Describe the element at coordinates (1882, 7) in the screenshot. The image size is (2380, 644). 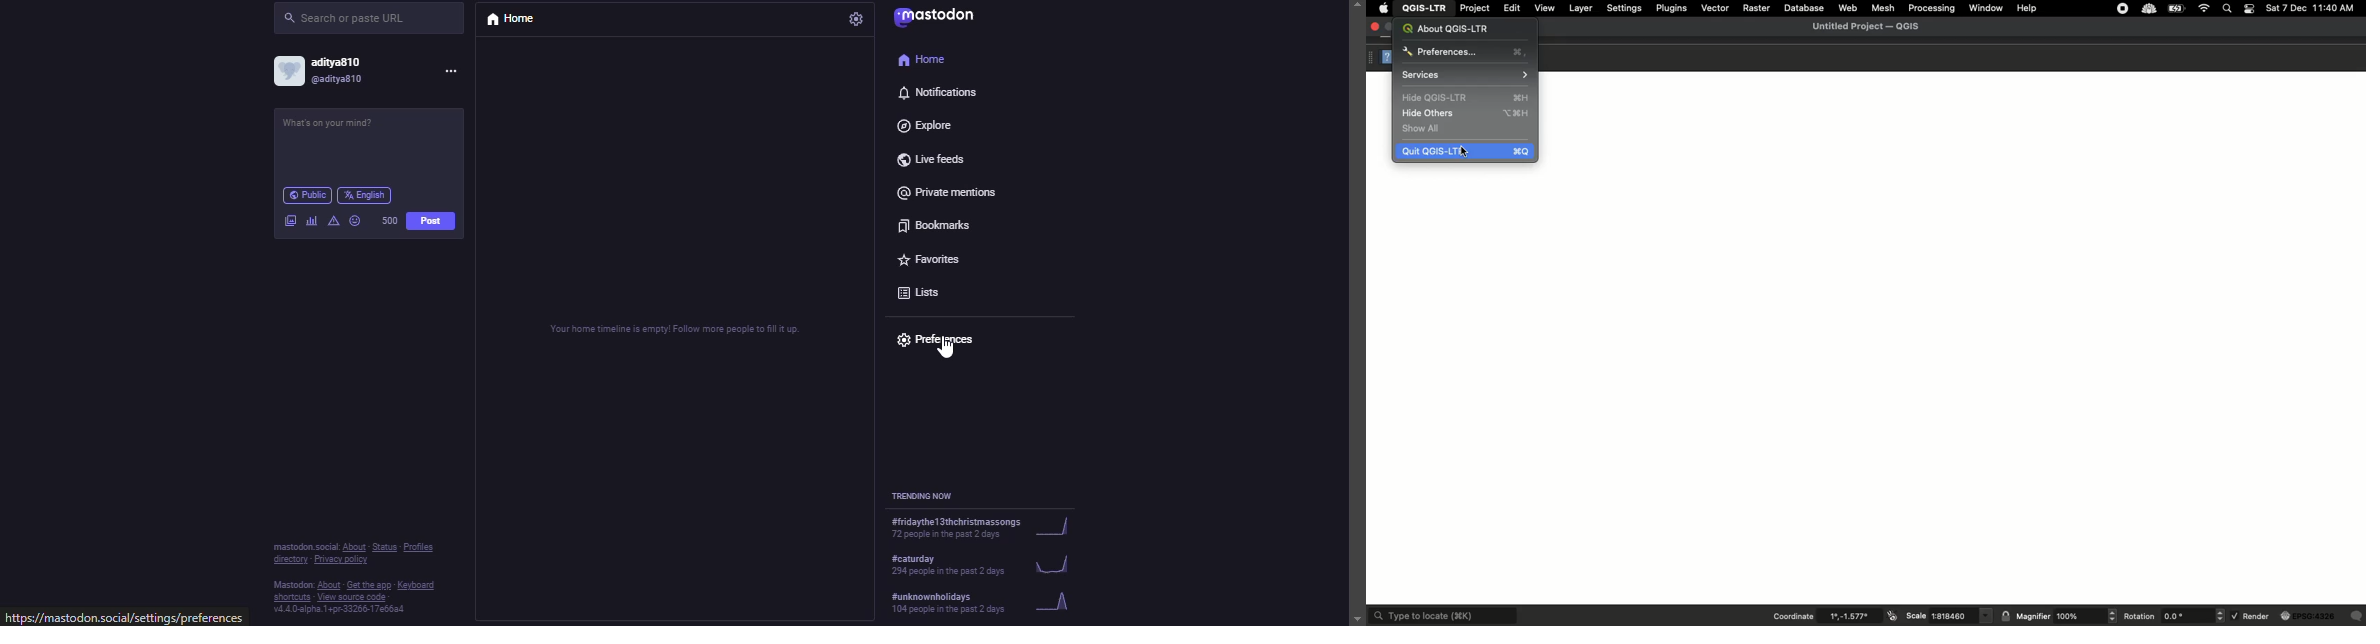
I see `Mesh` at that location.